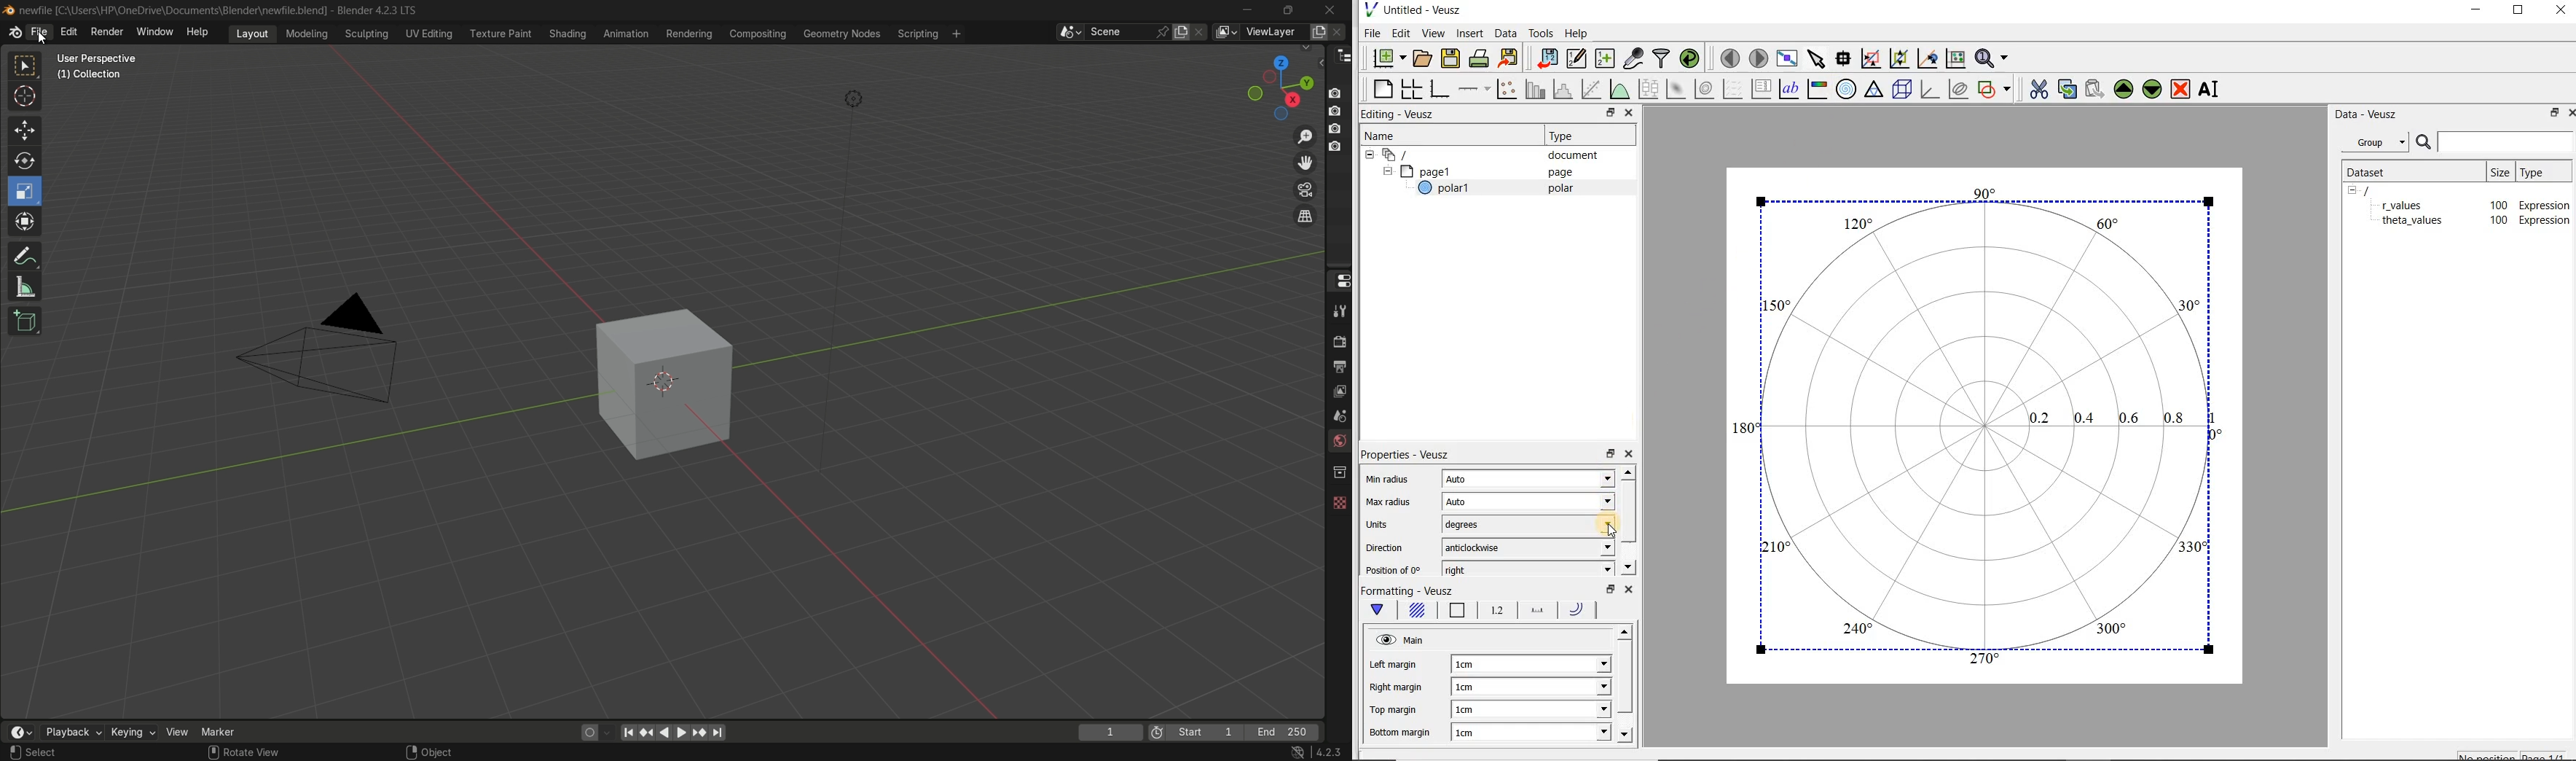 Image resolution: width=2576 pixels, height=784 pixels. What do you see at coordinates (1306, 135) in the screenshot?
I see `zoom in/out` at bounding box center [1306, 135].